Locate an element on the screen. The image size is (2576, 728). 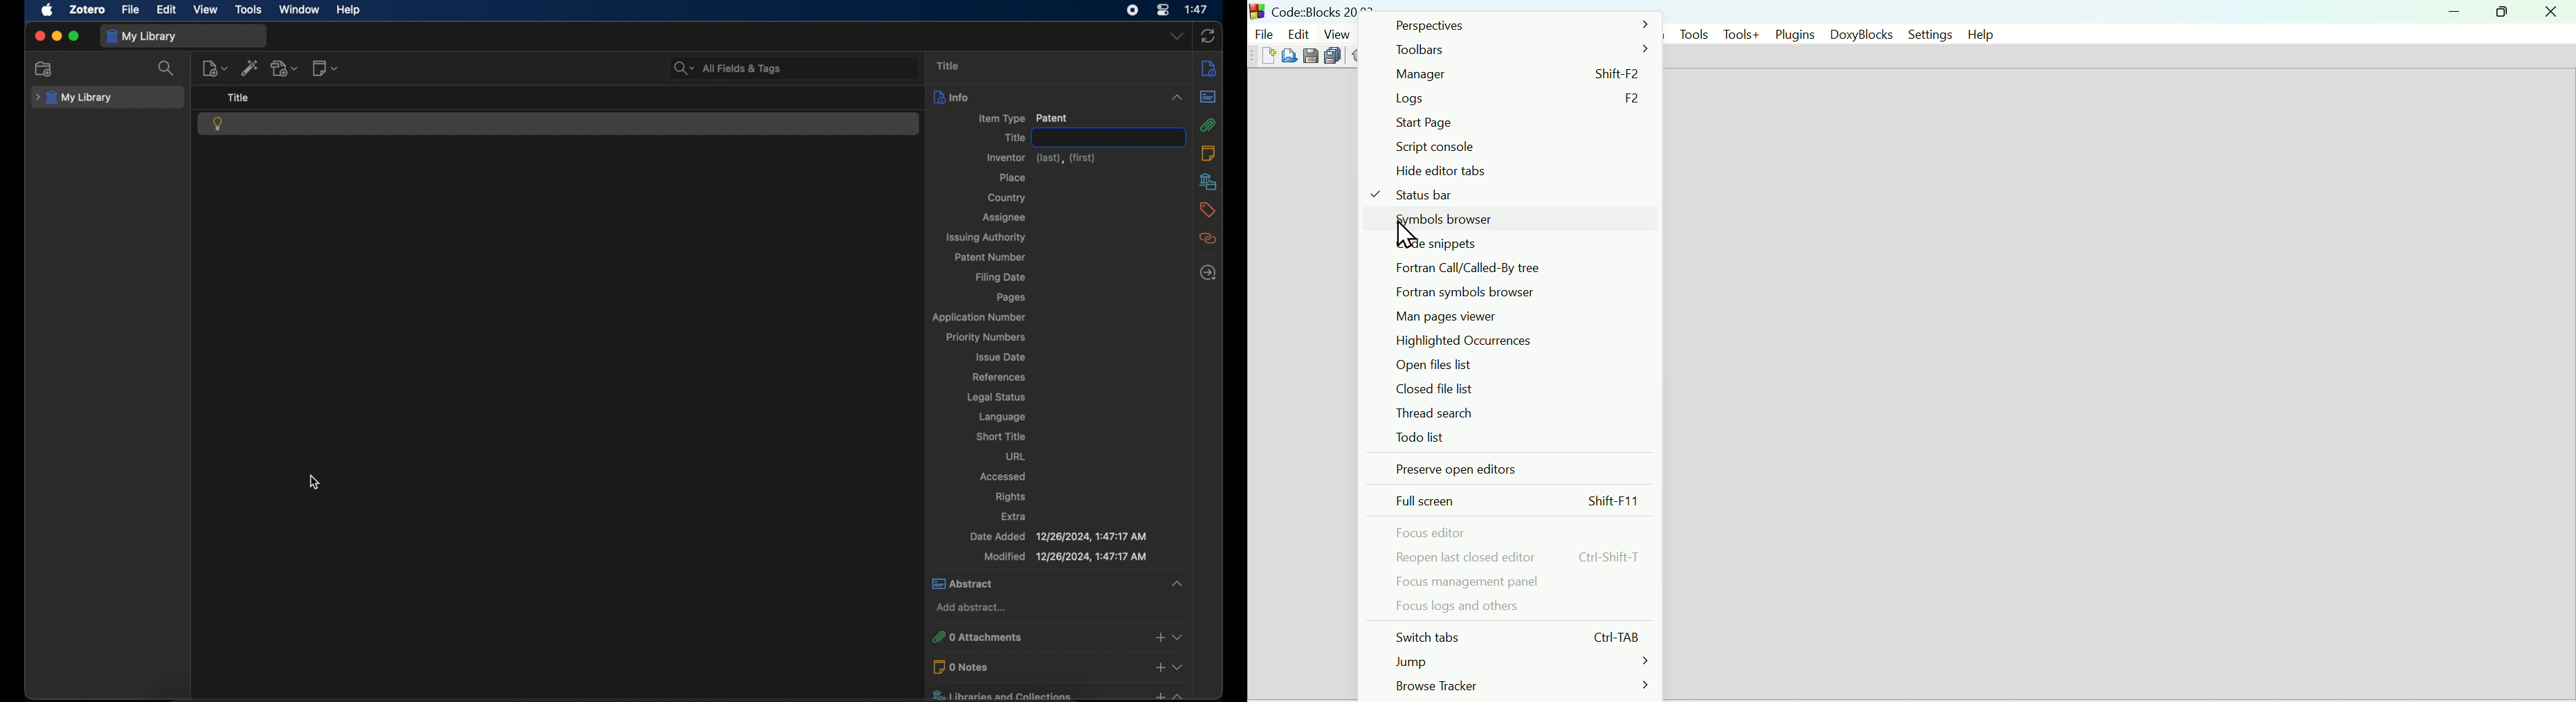
issue date is located at coordinates (999, 357).